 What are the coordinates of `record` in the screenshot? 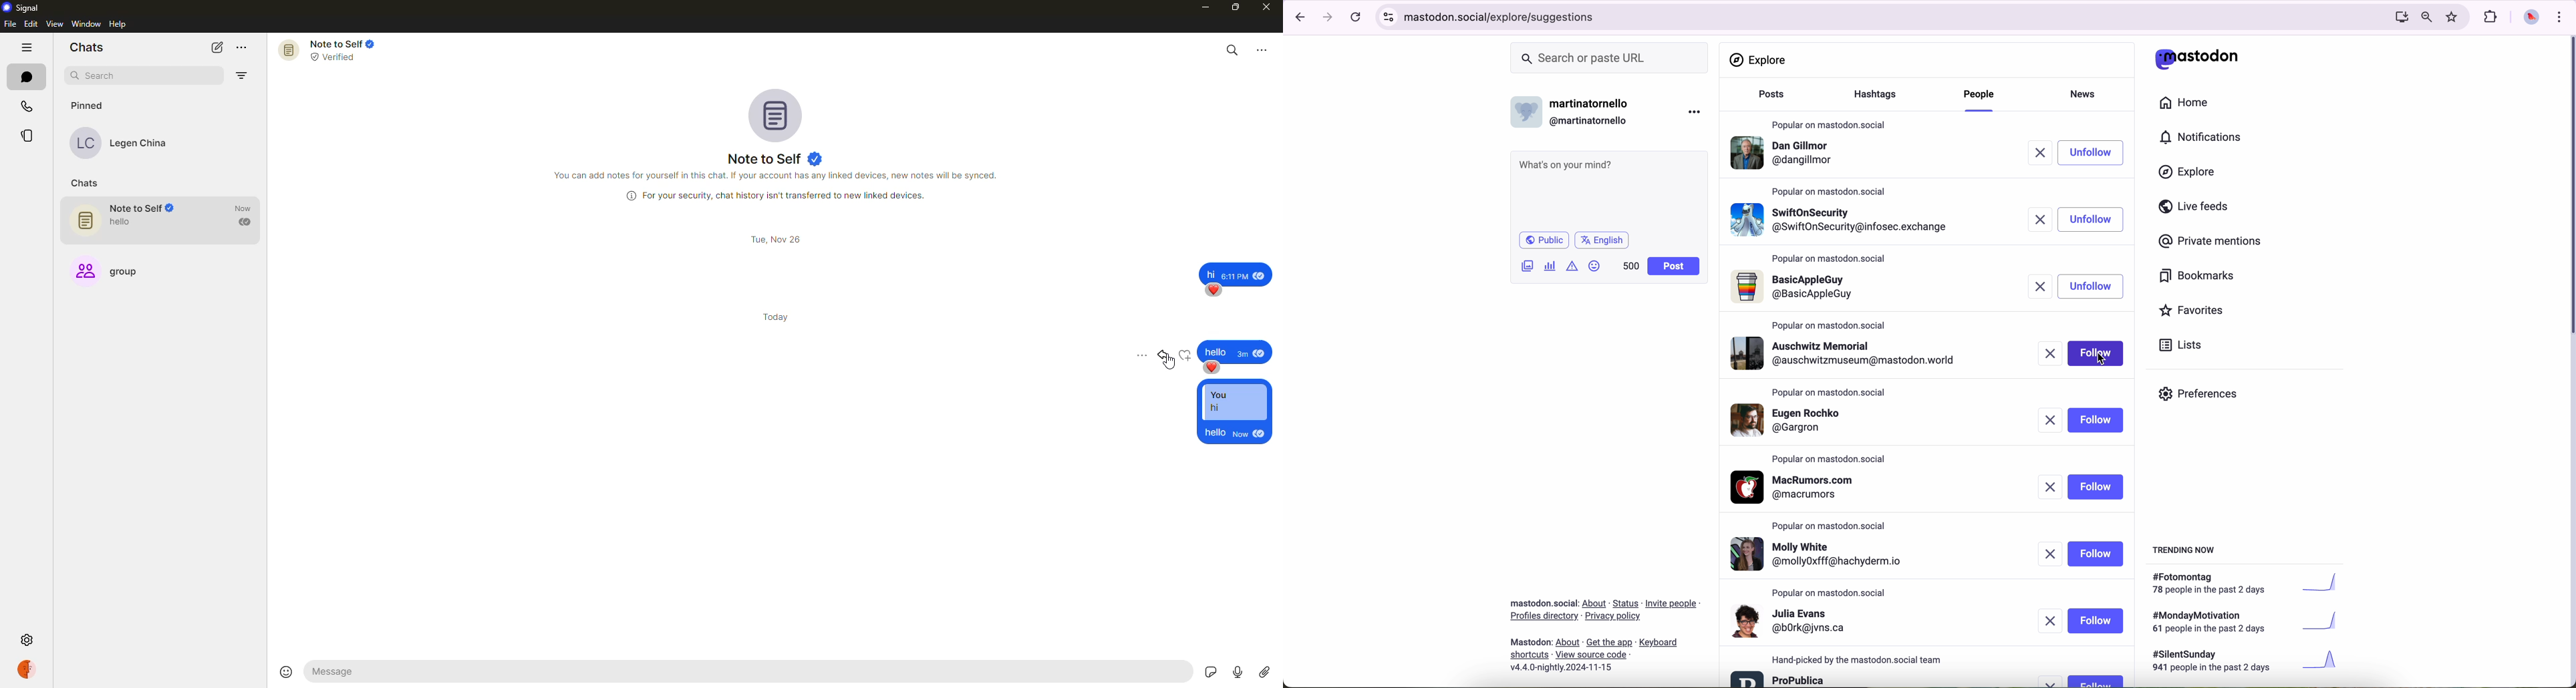 It's located at (1234, 671).